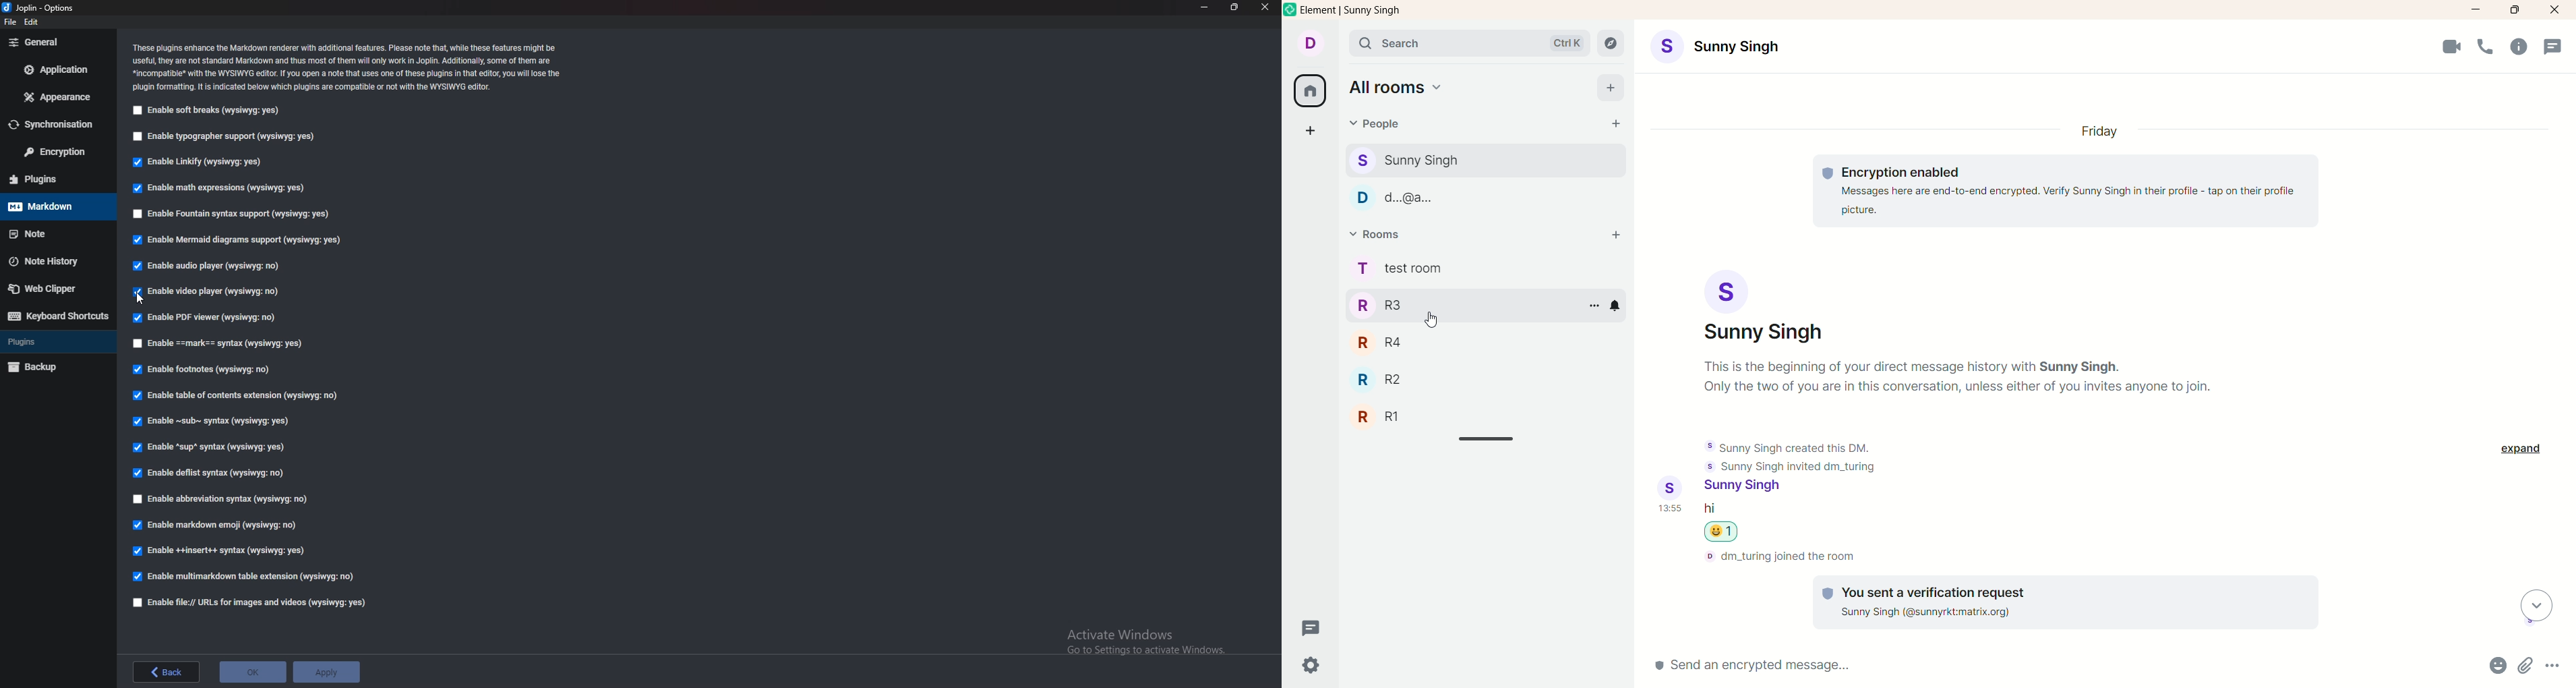 The width and height of the screenshot is (2576, 700). What do you see at coordinates (58, 152) in the screenshot?
I see `Encryption` at bounding box center [58, 152].